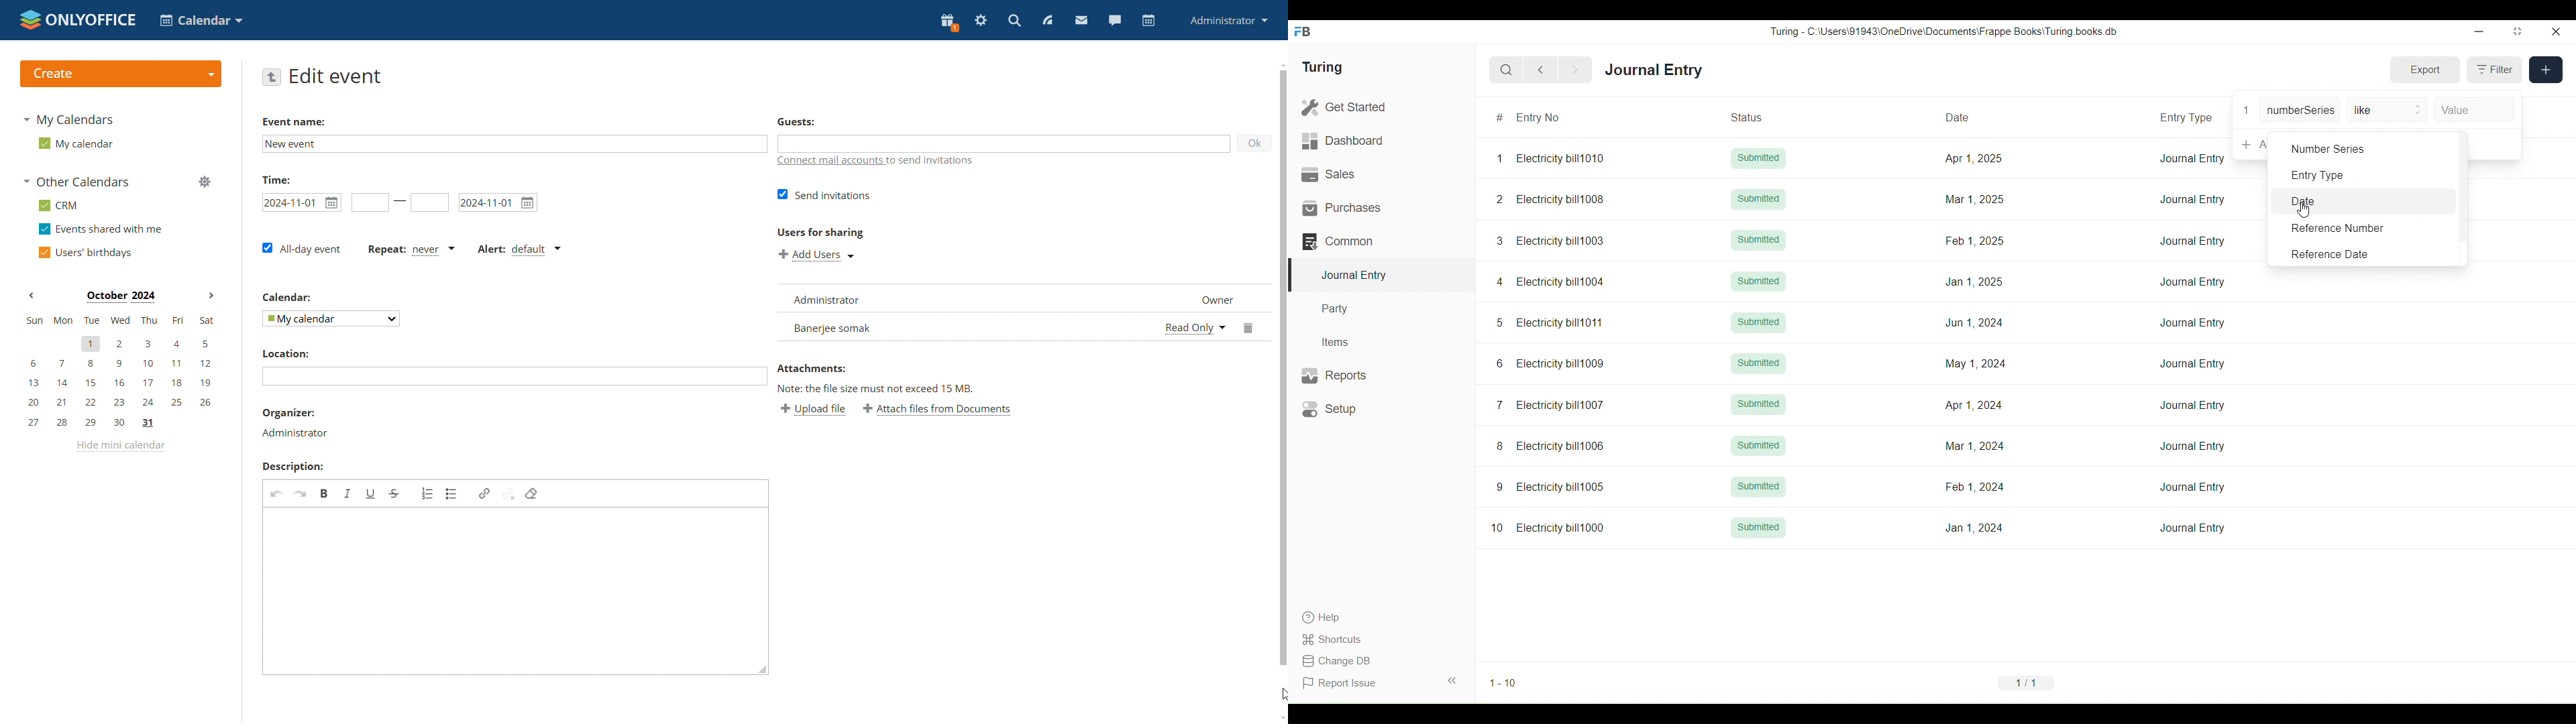 The image size is (2576, 728). Describe the element at coordinates (2193, 364) in the screenshot. I see `Journal Entry` at that location.